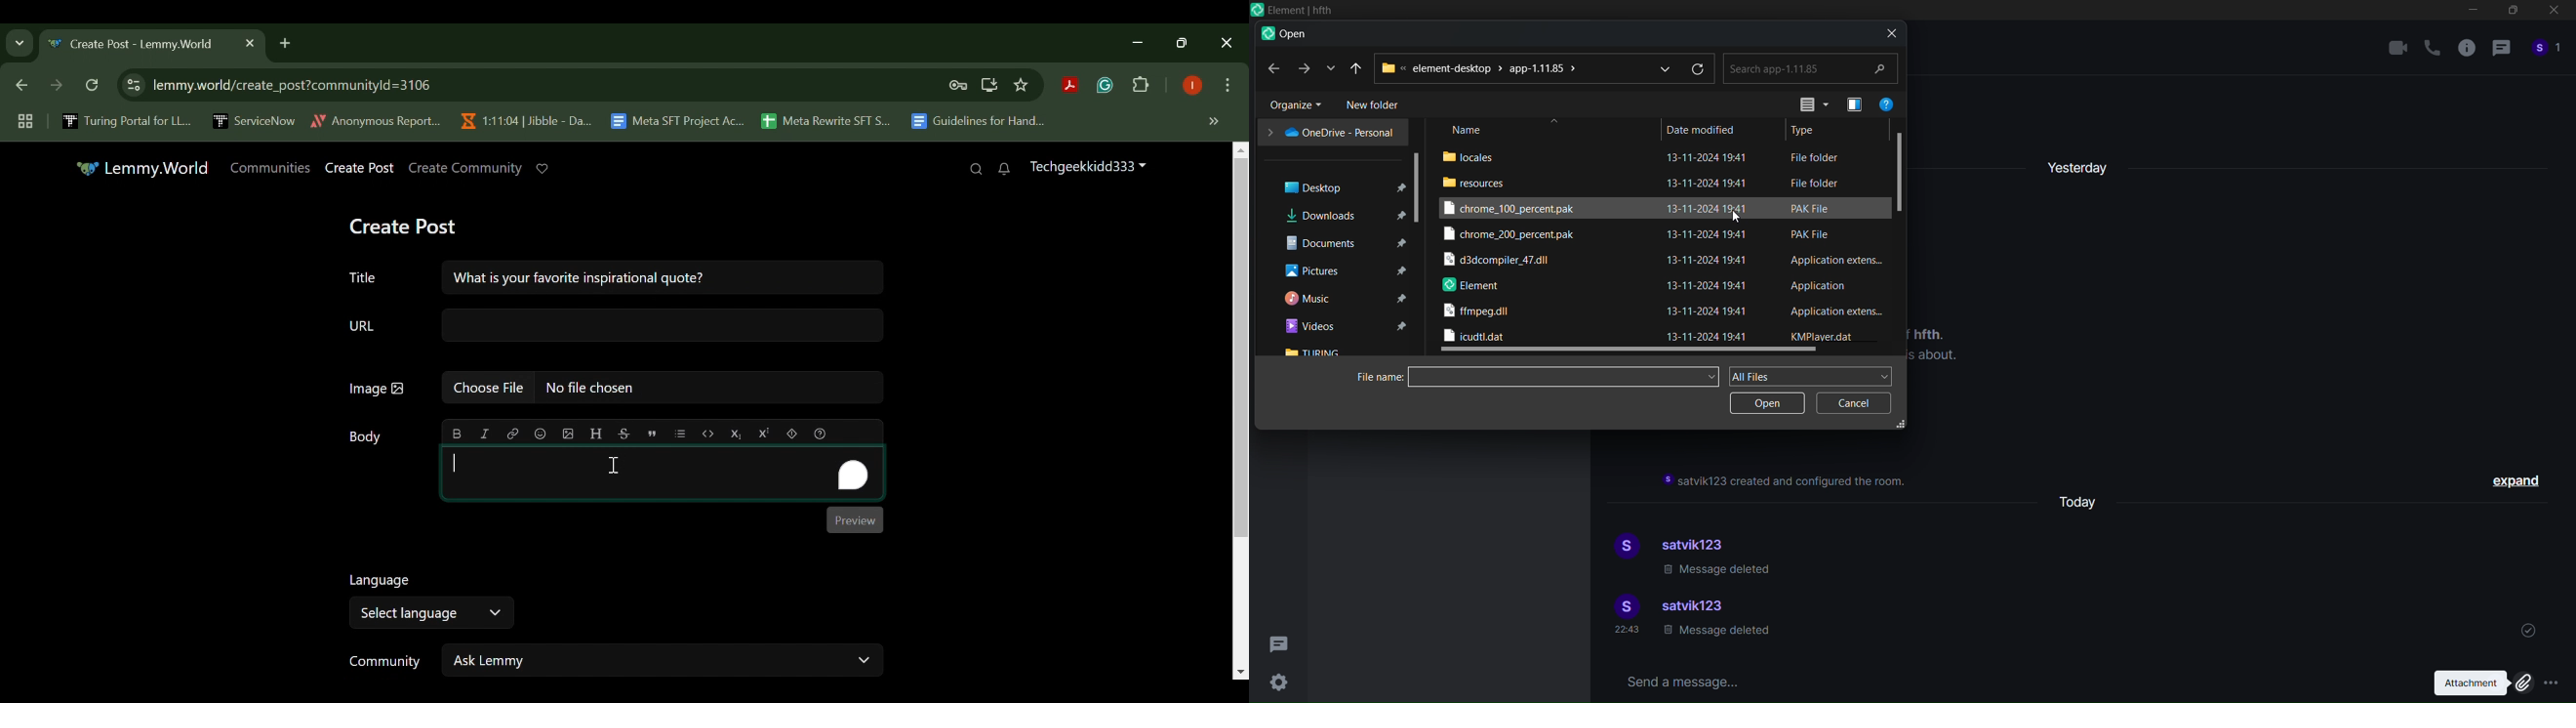 The height and width of the screenshot is (728, 2576). What do you see at coordinates (1517, 208) in the screenshot?
I see `chrome 100` at bounding box center [1517, 208].